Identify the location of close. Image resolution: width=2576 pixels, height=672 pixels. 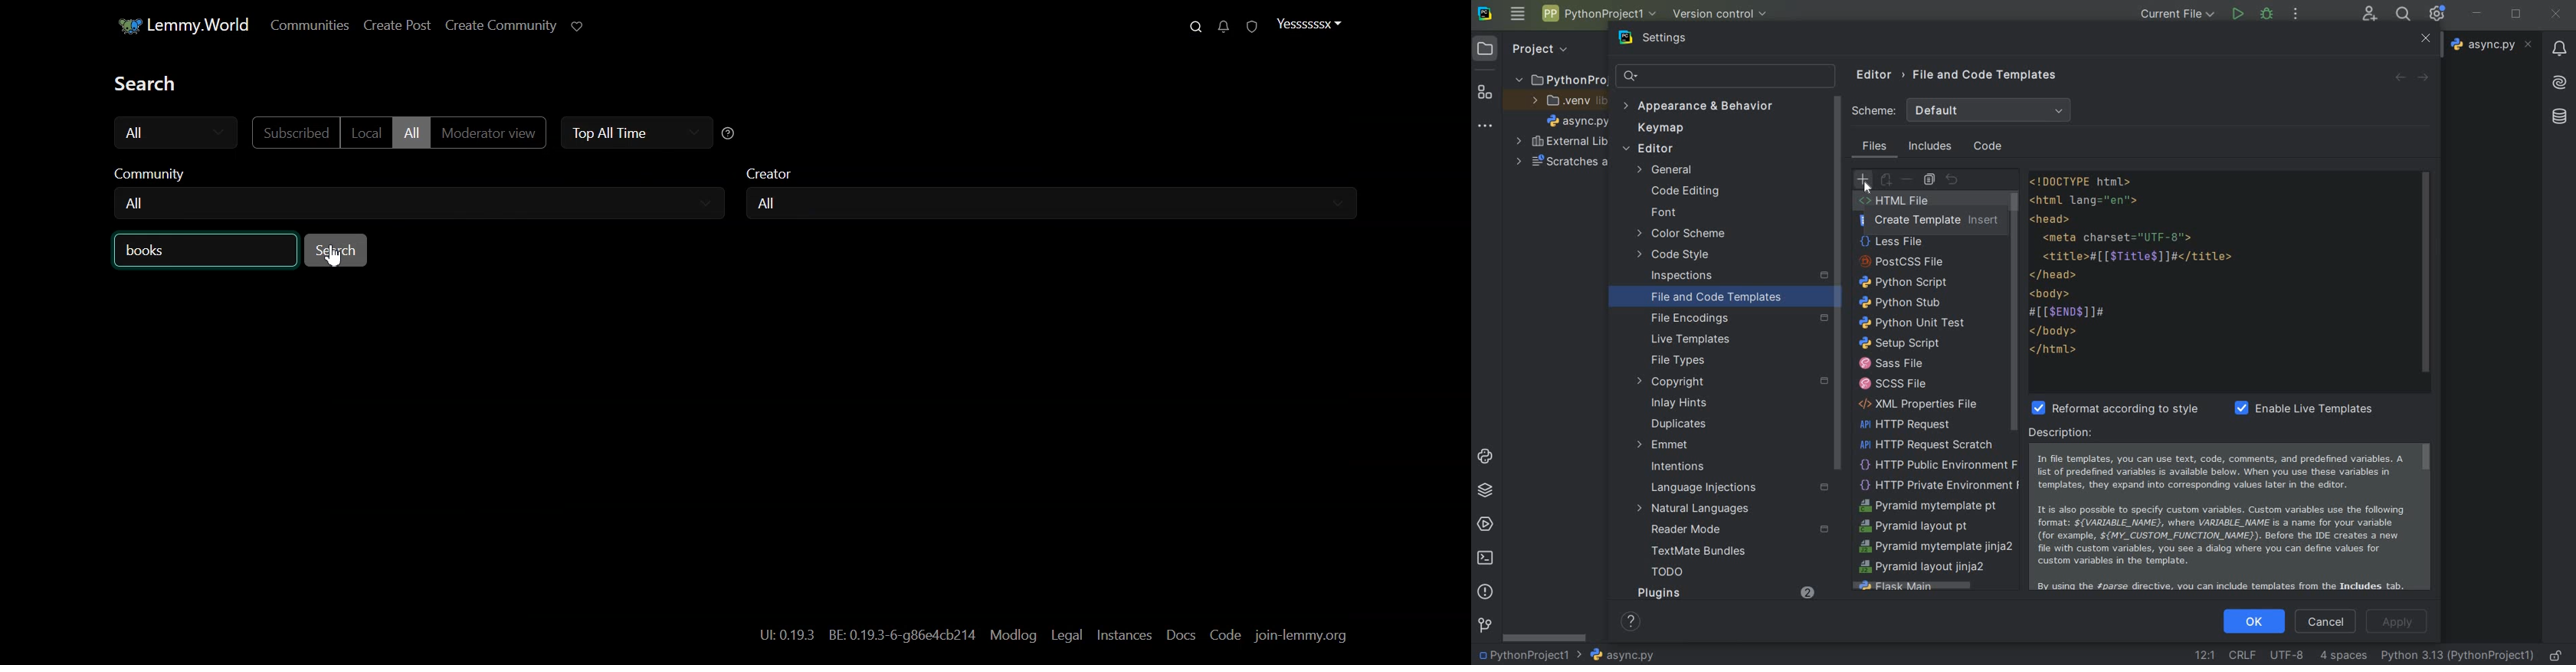
(2420, 41).